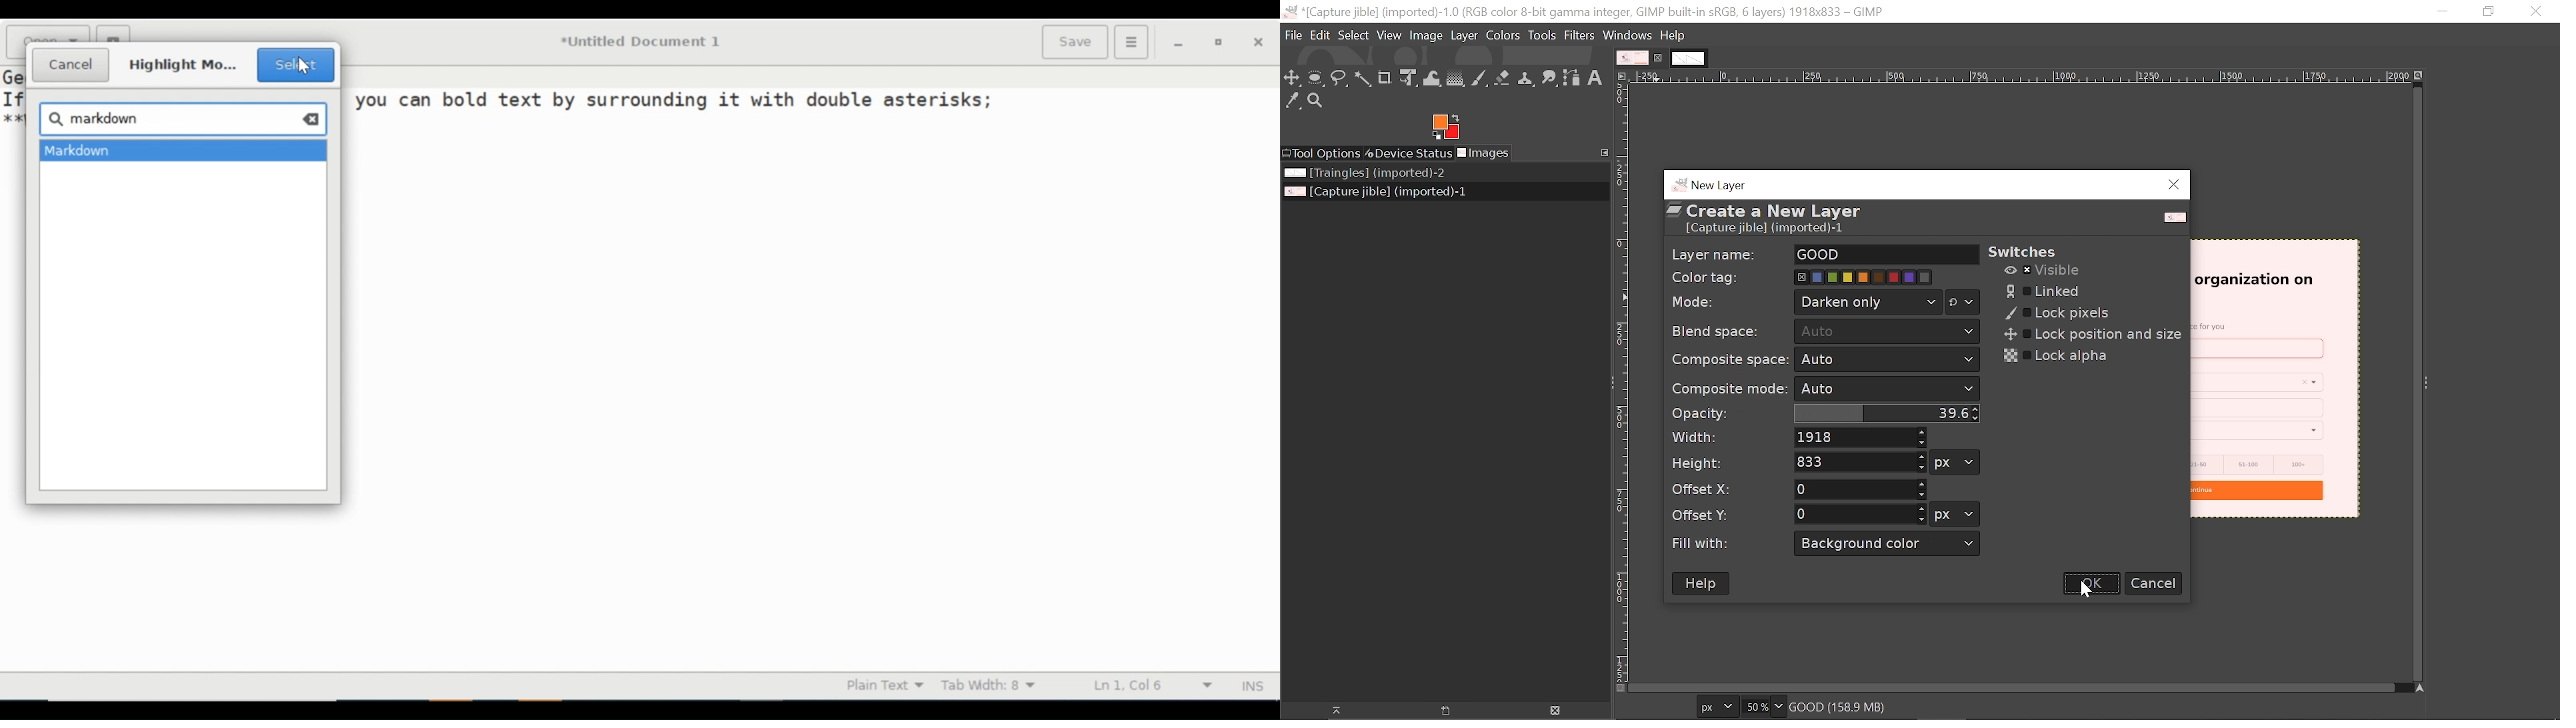 Image resolution: width=2576 pixels, height=728 pixels. Describe the element at coordinates (1479, 79) in the screenshot. I see `Paintbrush tool` at that location.